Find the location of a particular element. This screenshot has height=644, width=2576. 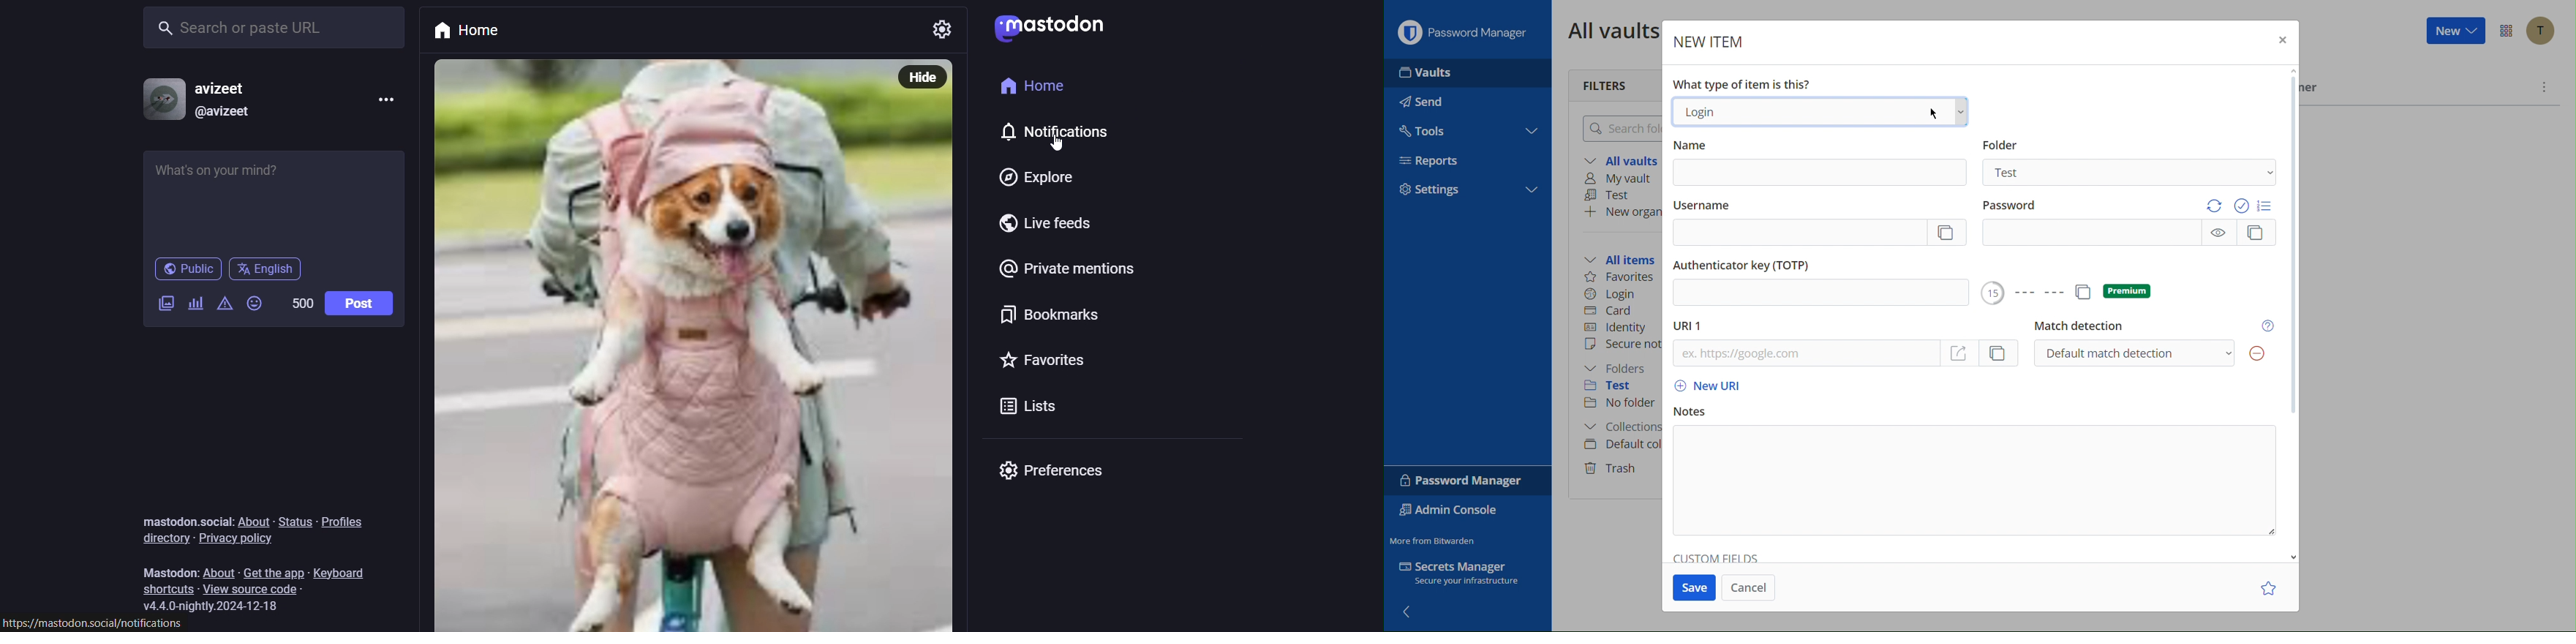

more information is located at coordinates (388, 101).